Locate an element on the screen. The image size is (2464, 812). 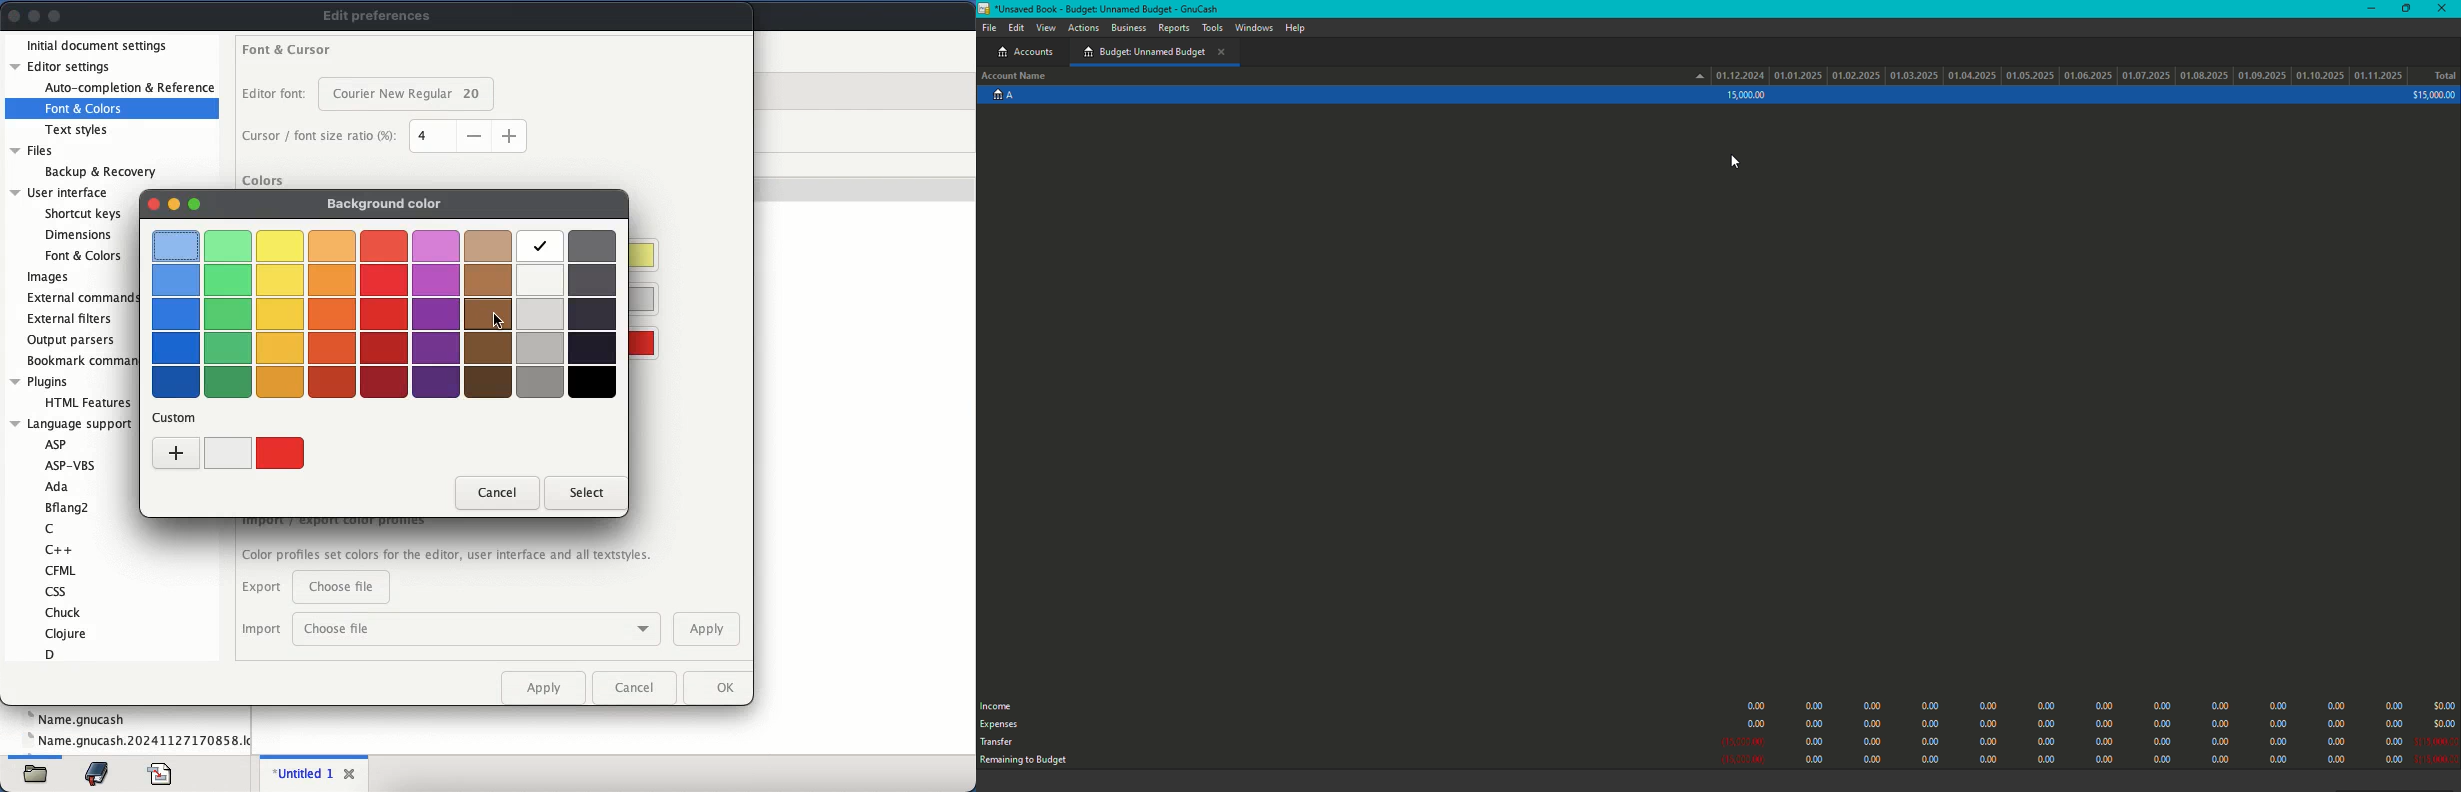
cancel is located at coordinates (637, 686).